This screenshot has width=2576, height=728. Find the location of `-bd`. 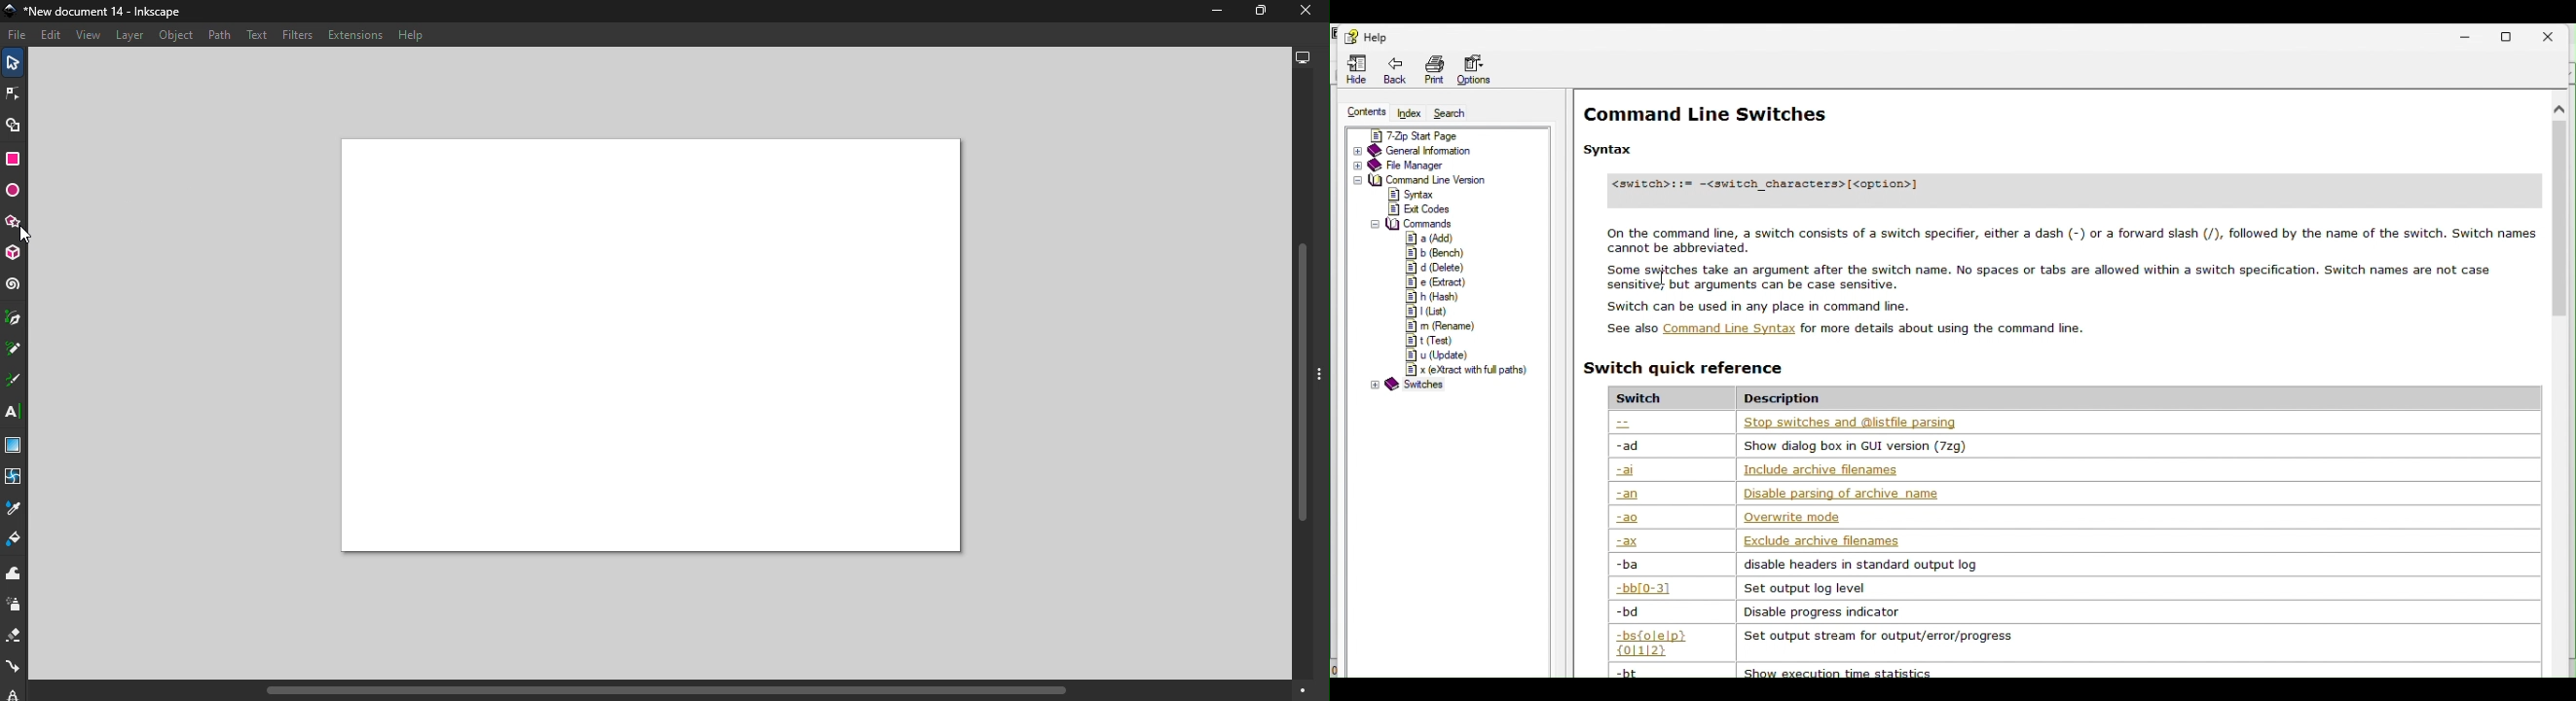

-bd is located at coordinates (1626, 614).